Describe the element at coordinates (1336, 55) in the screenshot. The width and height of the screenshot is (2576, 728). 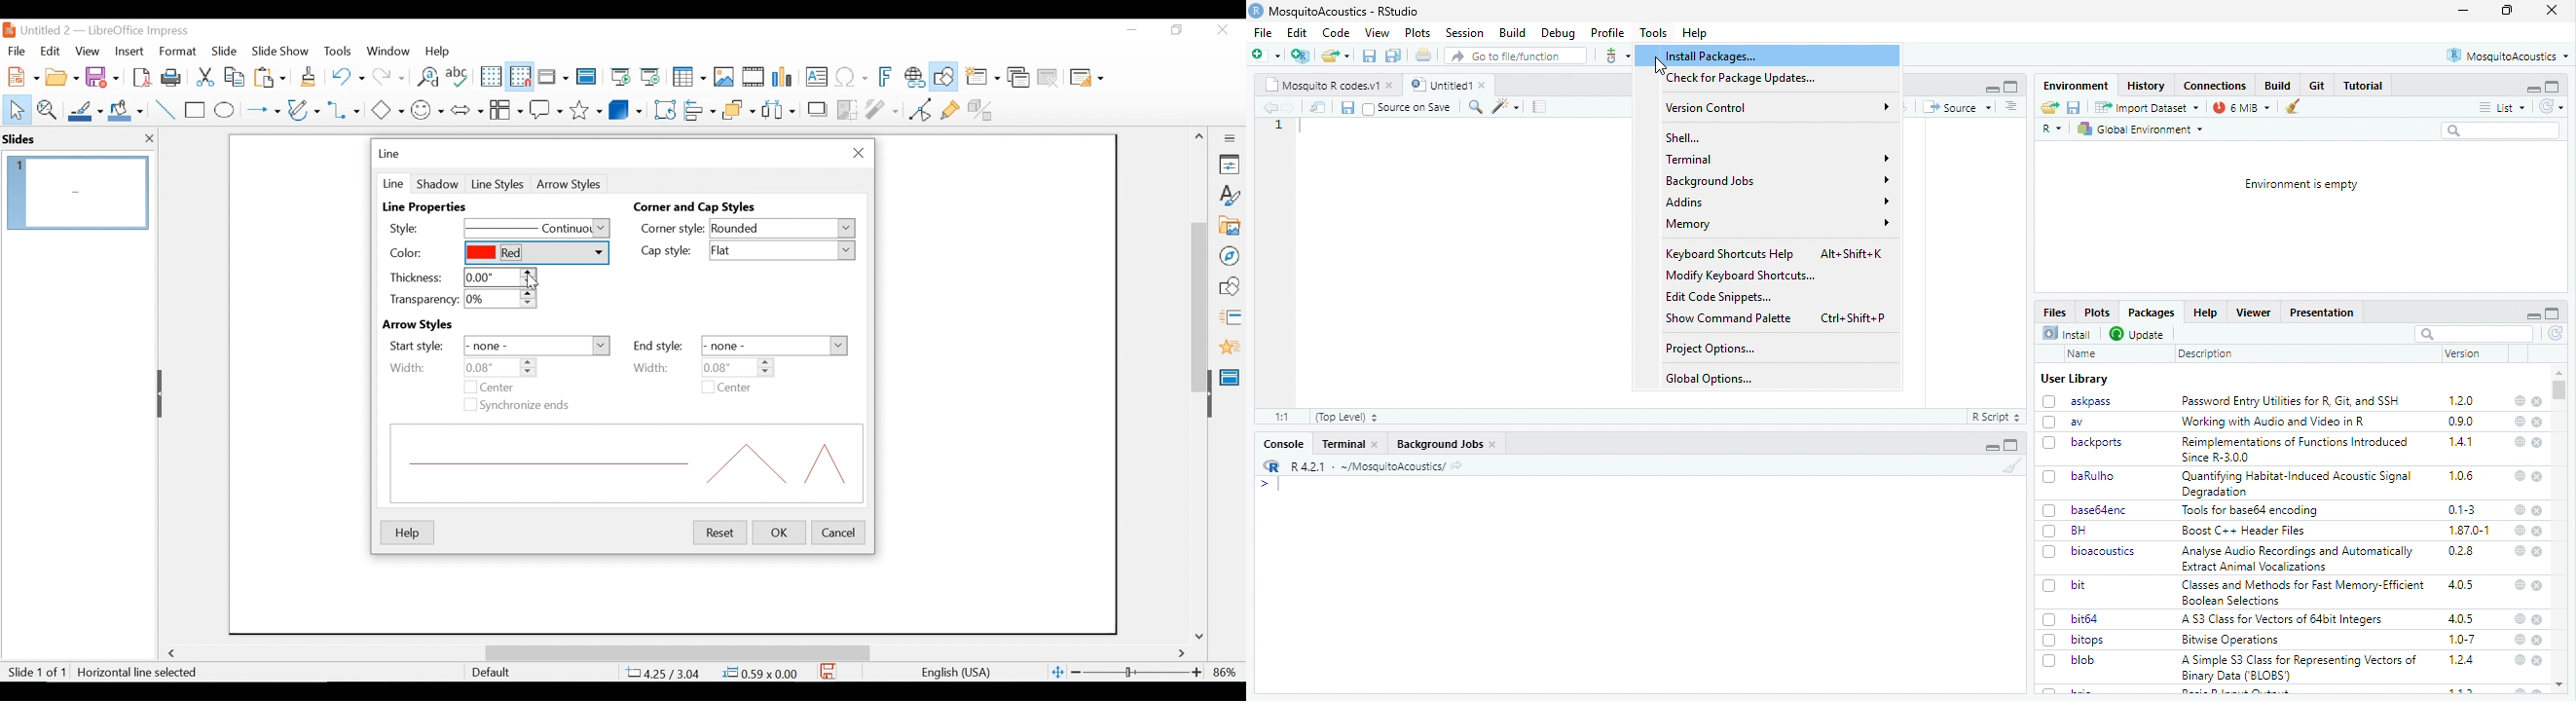
I see `open folder` at that location.